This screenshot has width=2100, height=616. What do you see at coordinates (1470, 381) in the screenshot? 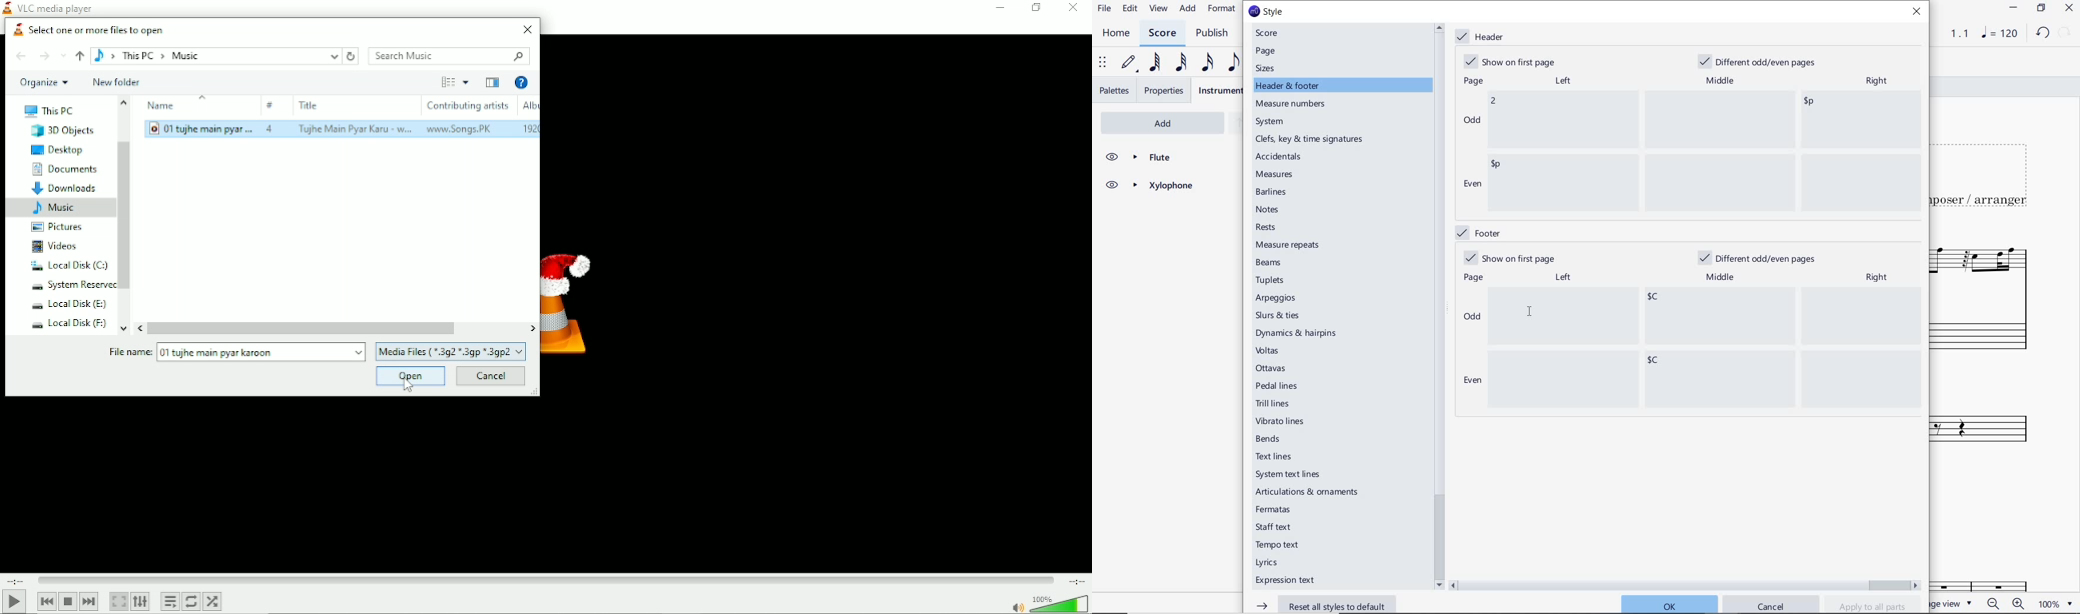
I see `even` at bounding box center [1470, 381].